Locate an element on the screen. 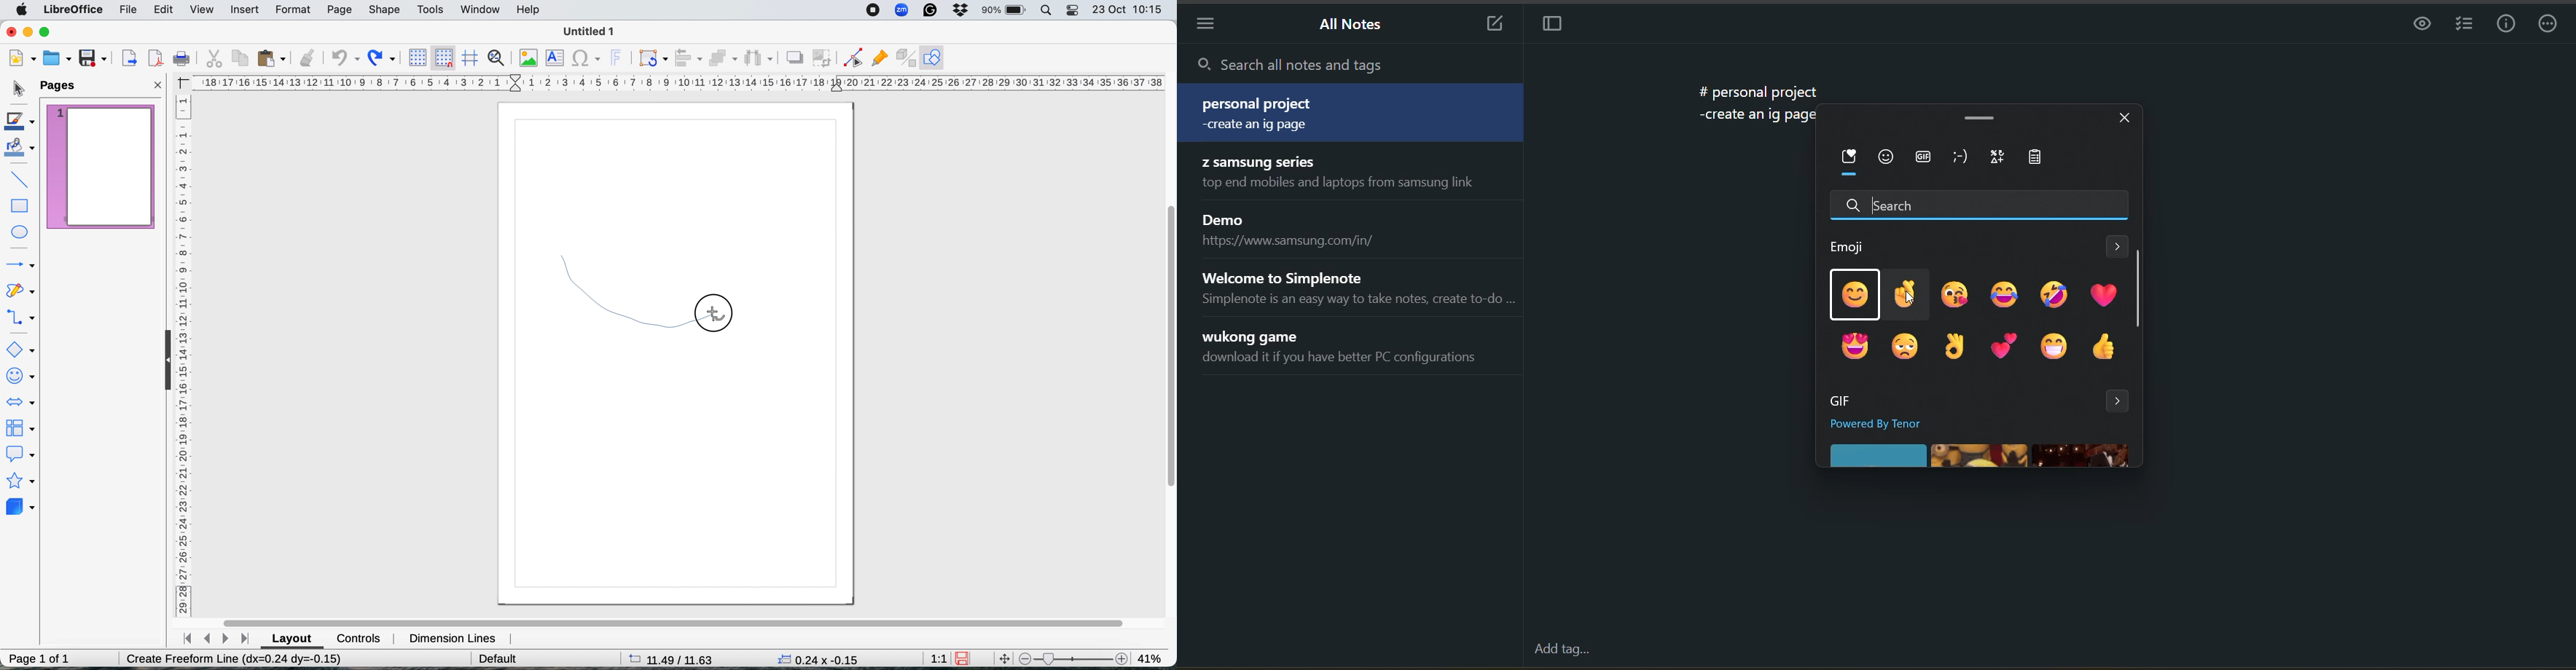  Create Freeform Line (dx=0.00 dy=0.00) is located at coordinates (233, 658).